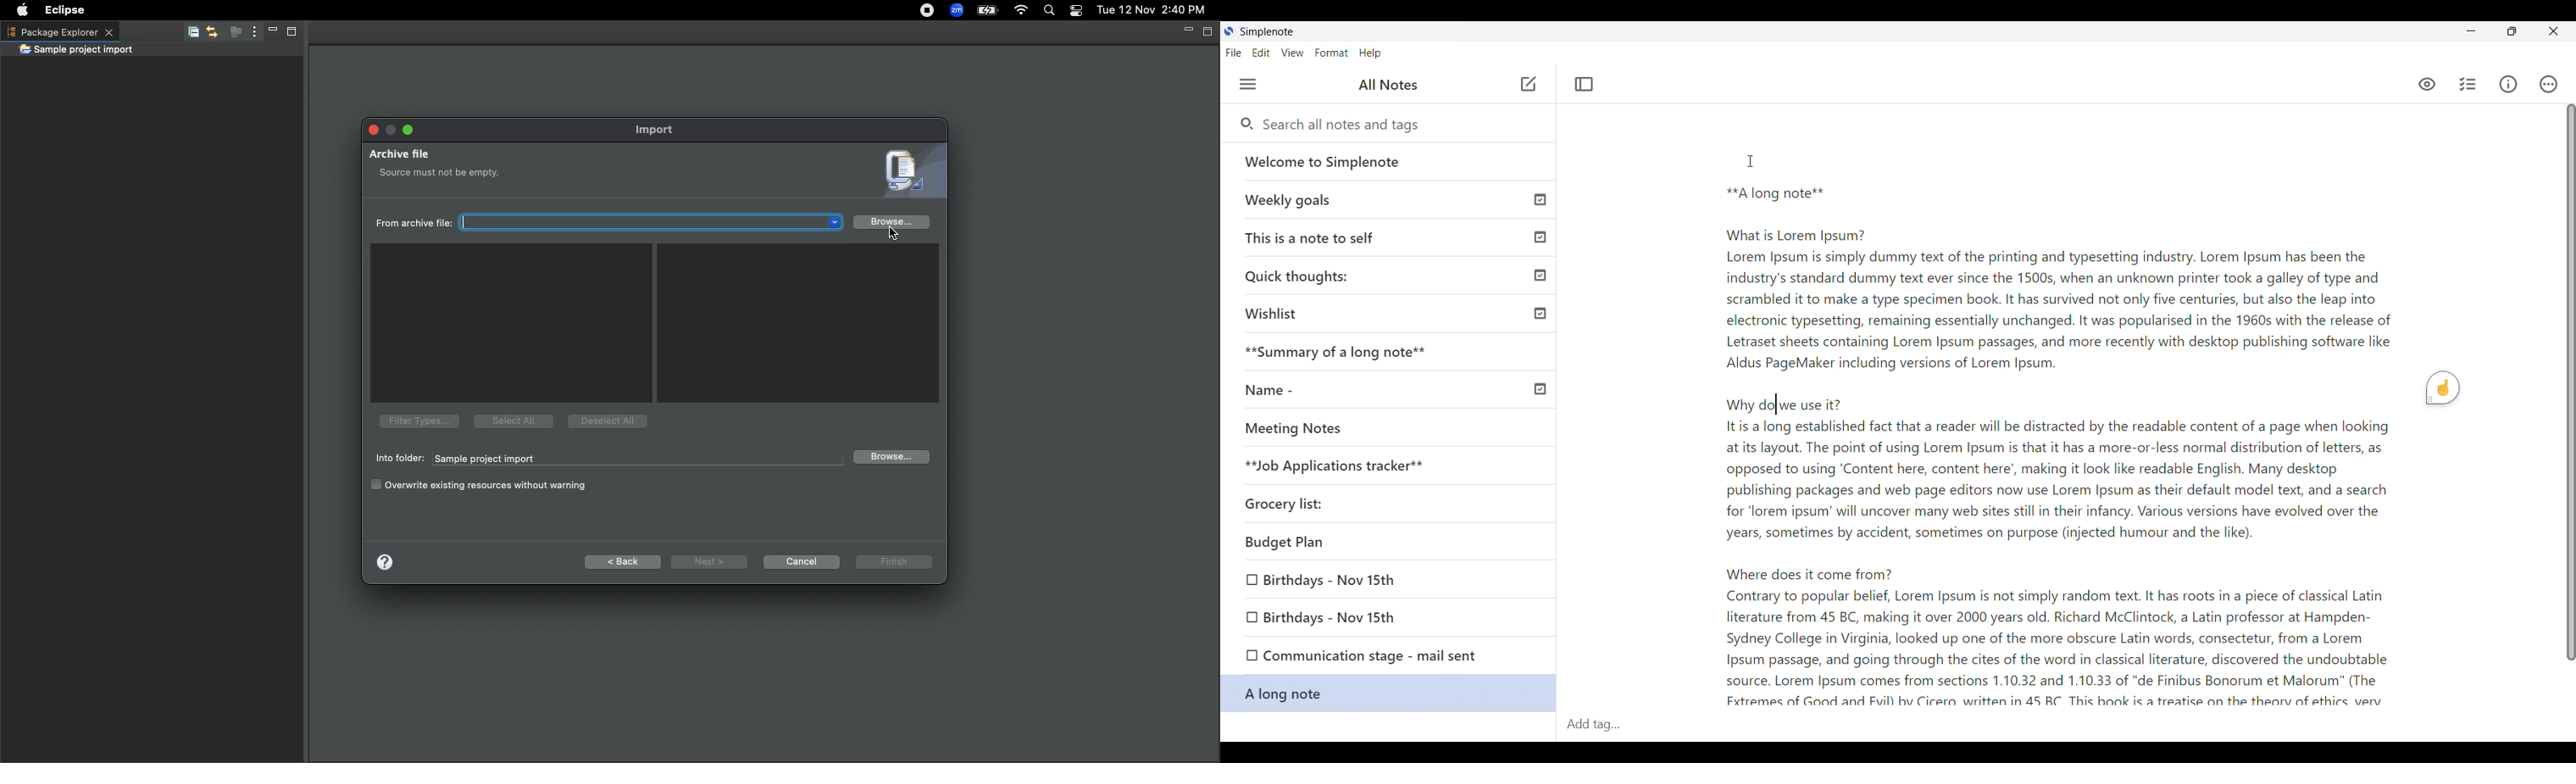 This screenshot has width=2576, height=784. I want to click on Grocery list:, so click(1306, 497).